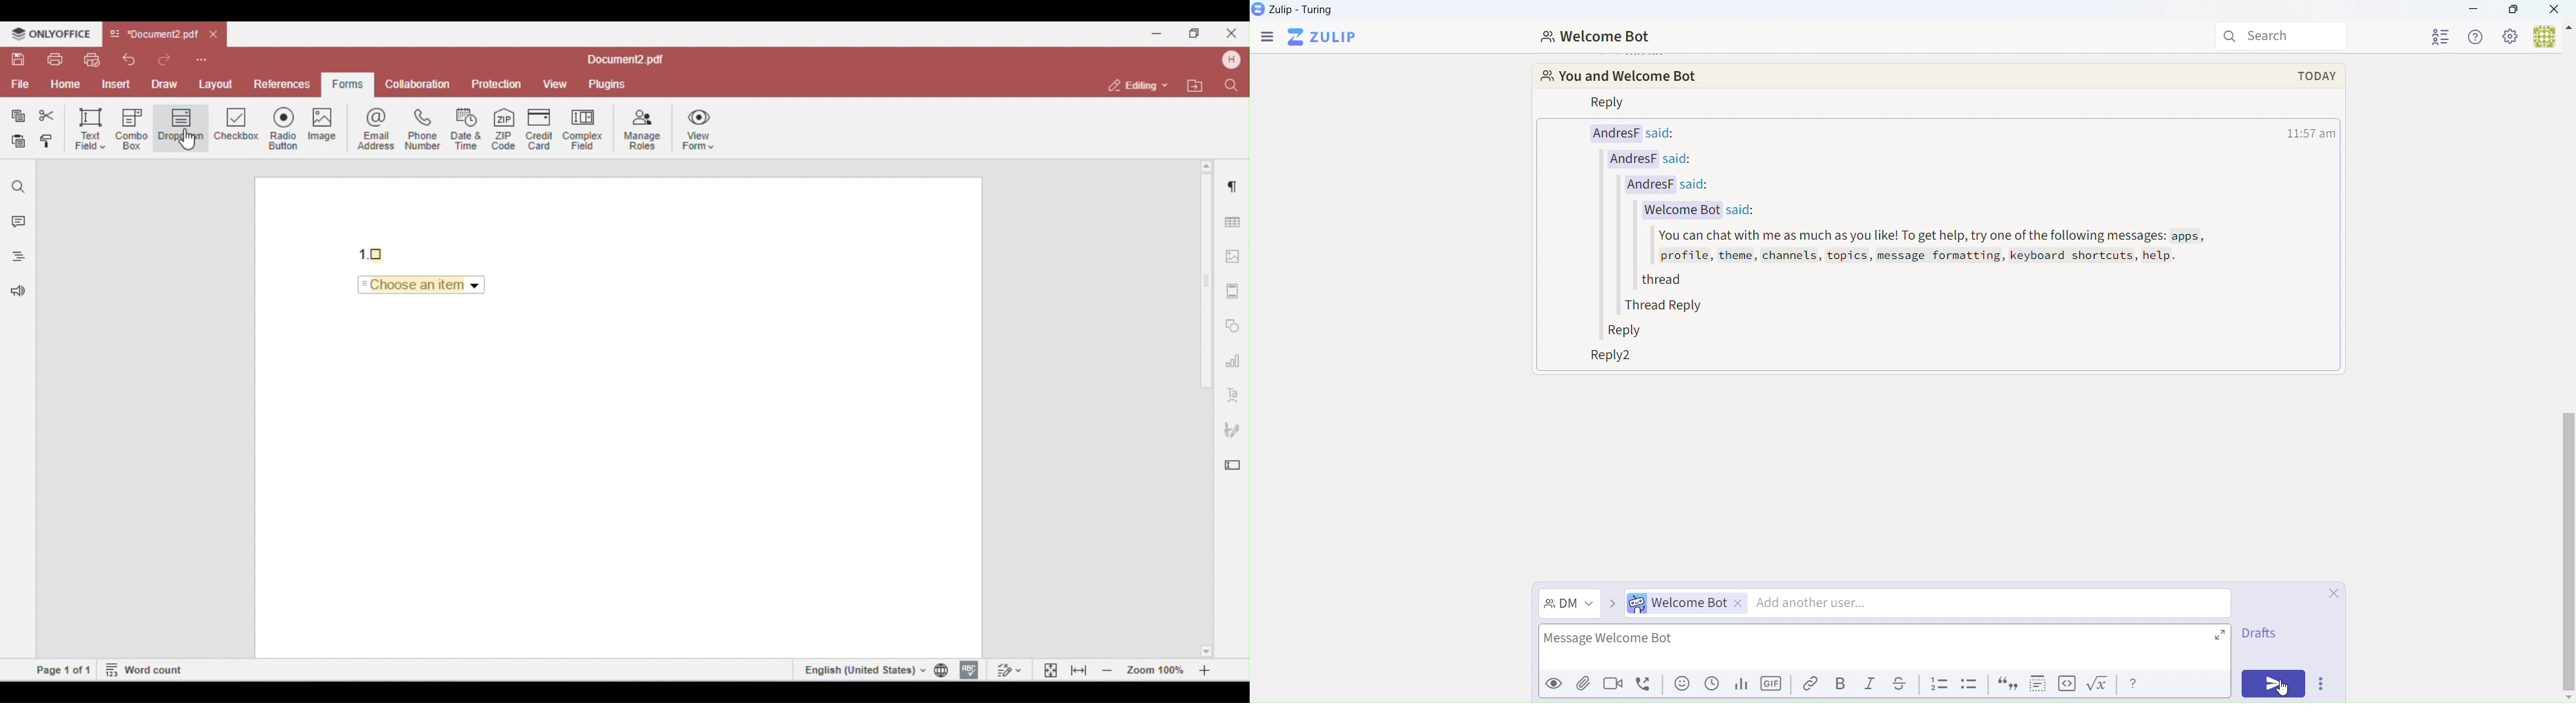 The image size is (2576, 728). What do you see at coordinates (1842, 684) in the screenshot?
I see `Bold` at bounding box center [1842, 684].